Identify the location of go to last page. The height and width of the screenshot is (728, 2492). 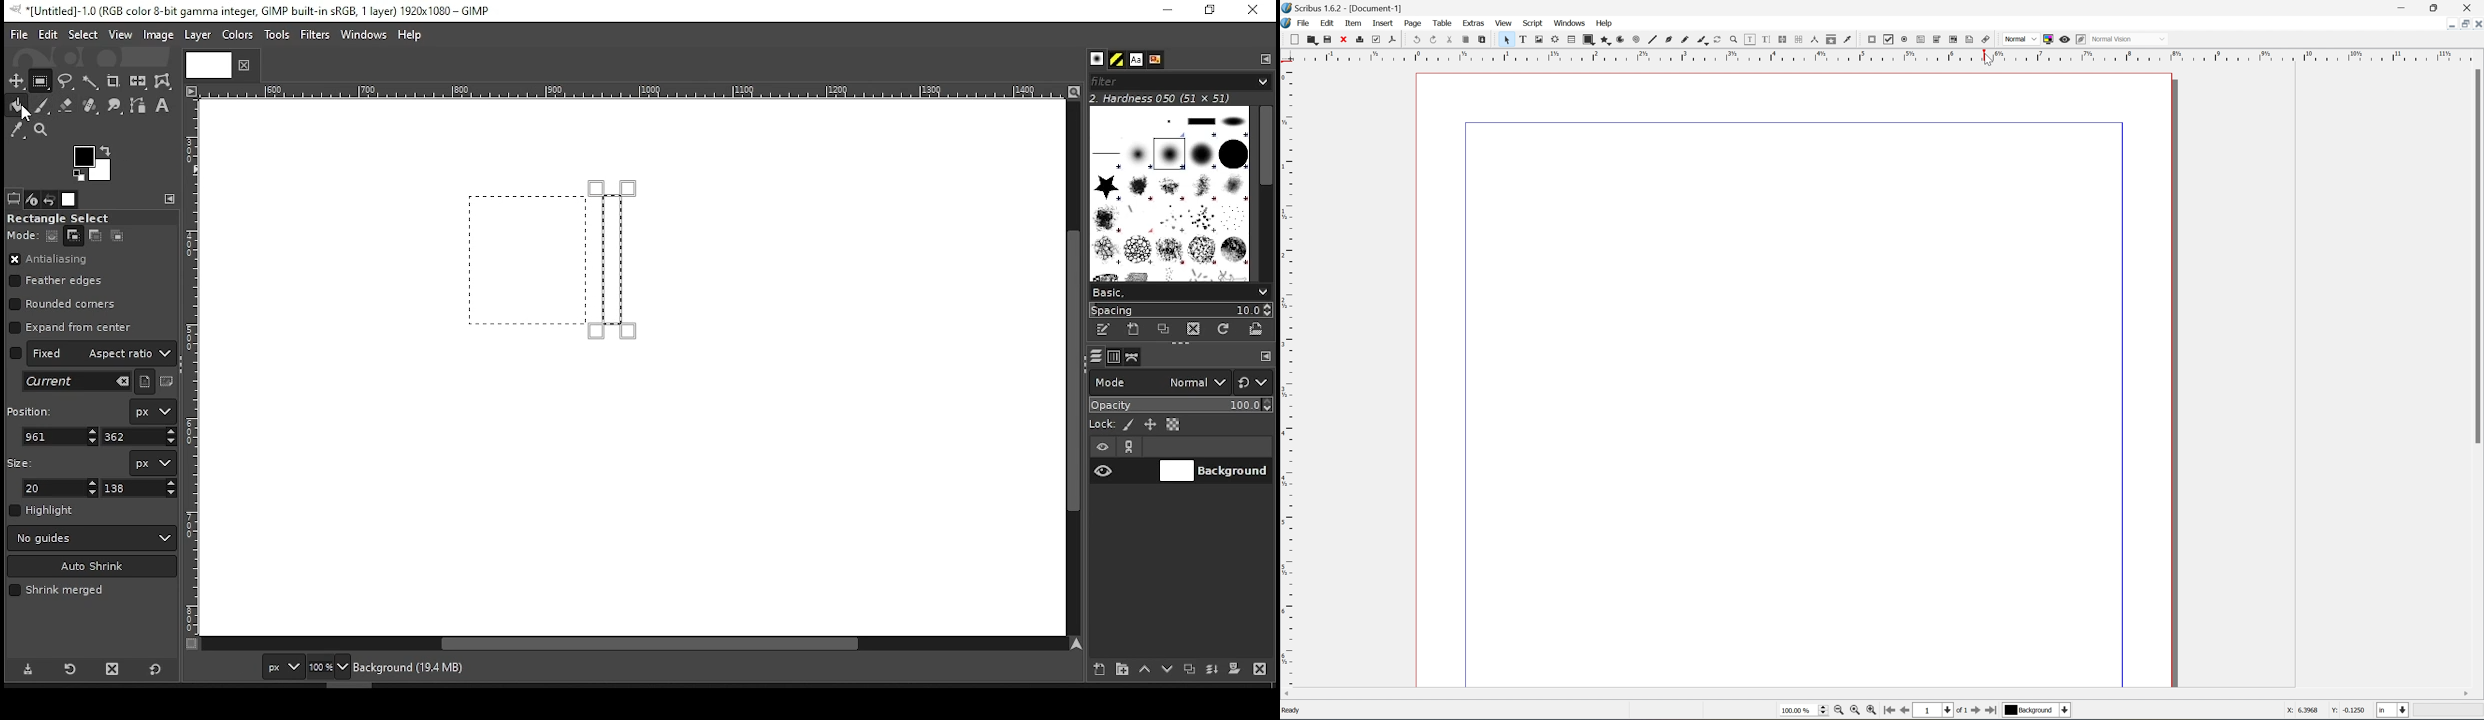
(1993, 711).